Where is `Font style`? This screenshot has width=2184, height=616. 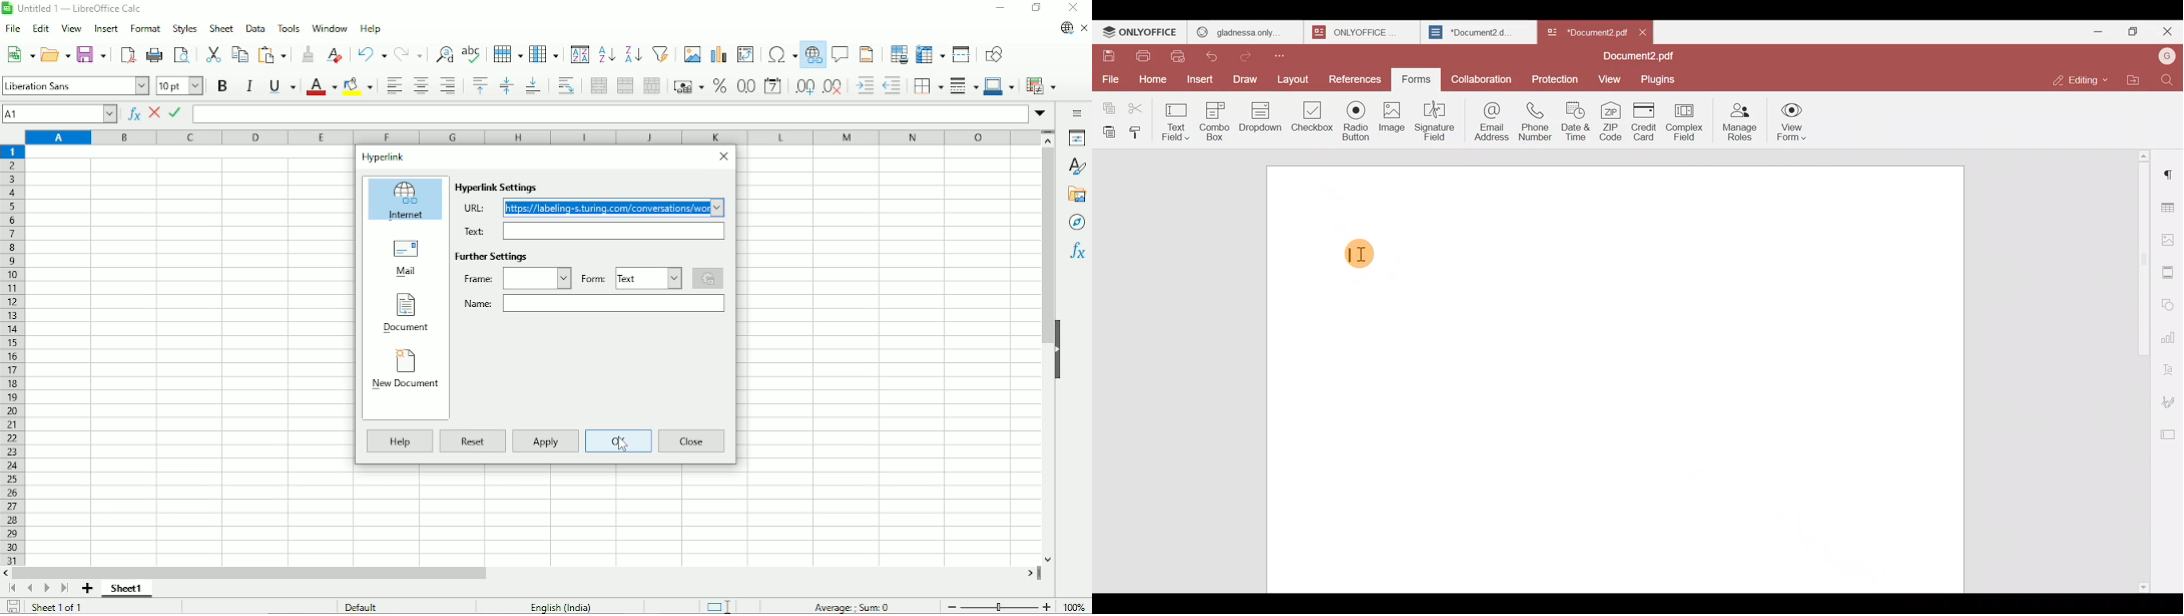
Font style is located at coordinates (75, 85).